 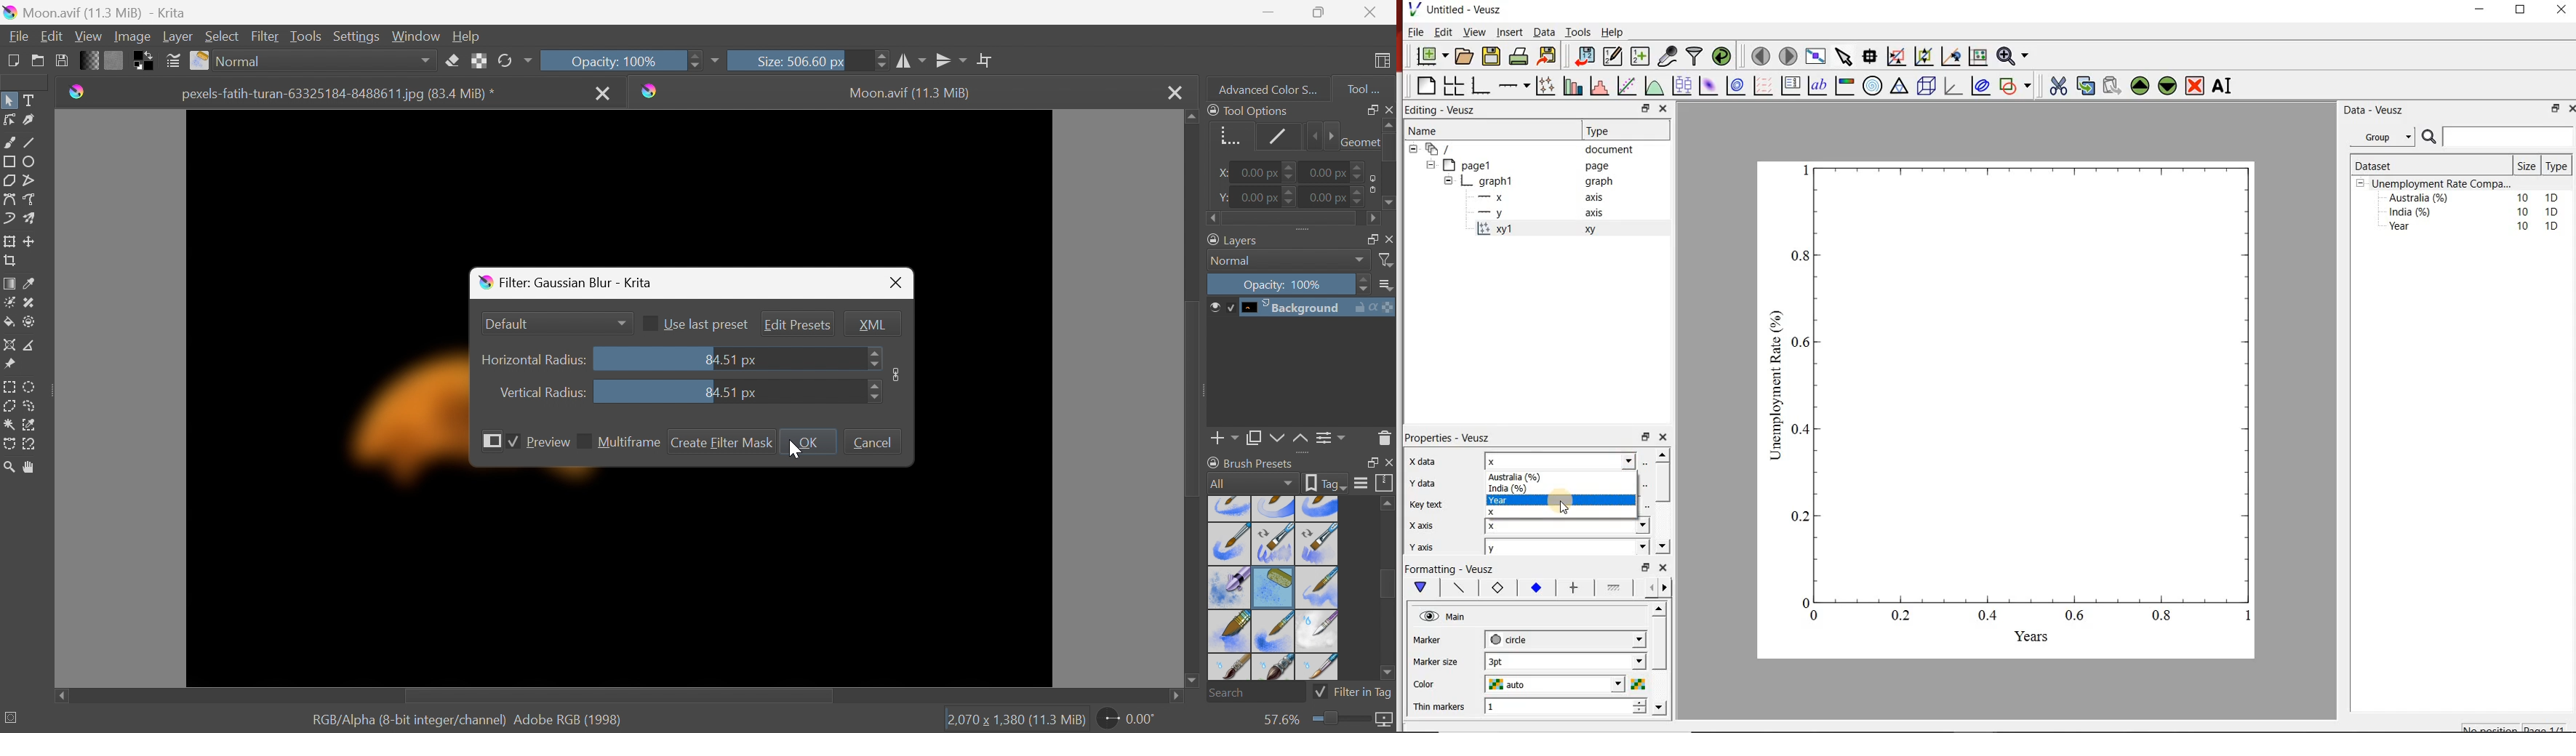 What do you see at coordinates (1274, 137) in the screenshot?
I see `Stroke` at bounding box center [1274, 137].